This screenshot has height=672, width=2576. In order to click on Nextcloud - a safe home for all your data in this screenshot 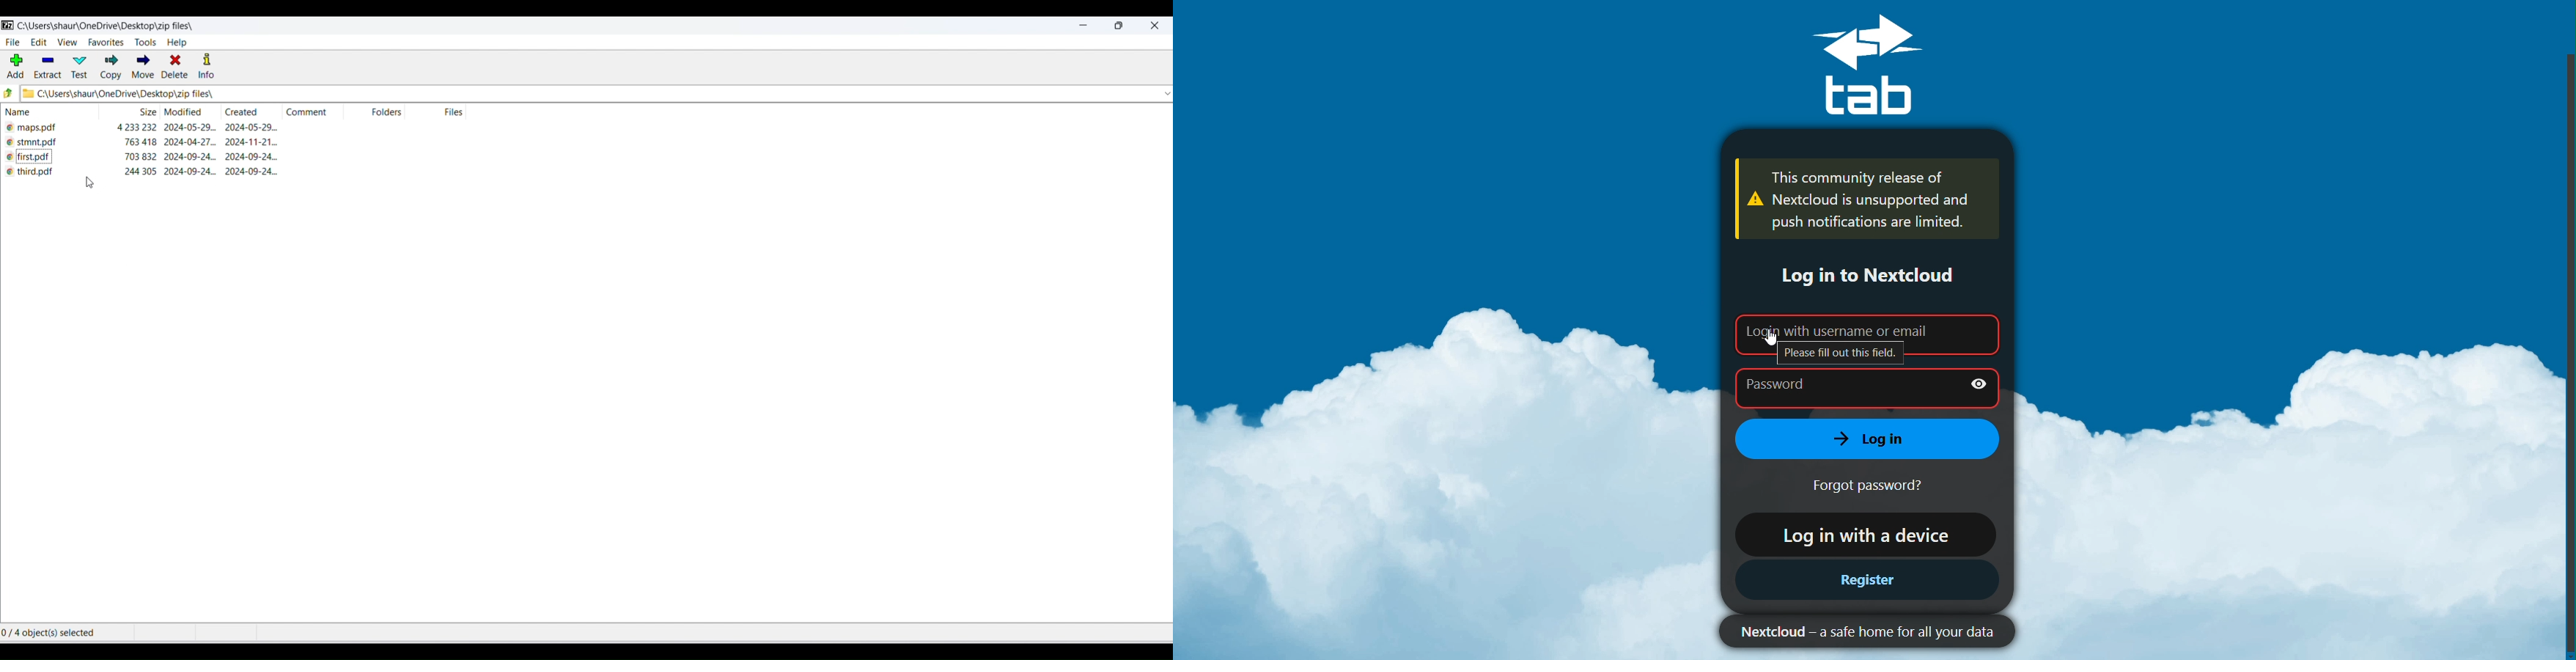, I will do `click(1865, 634)`.